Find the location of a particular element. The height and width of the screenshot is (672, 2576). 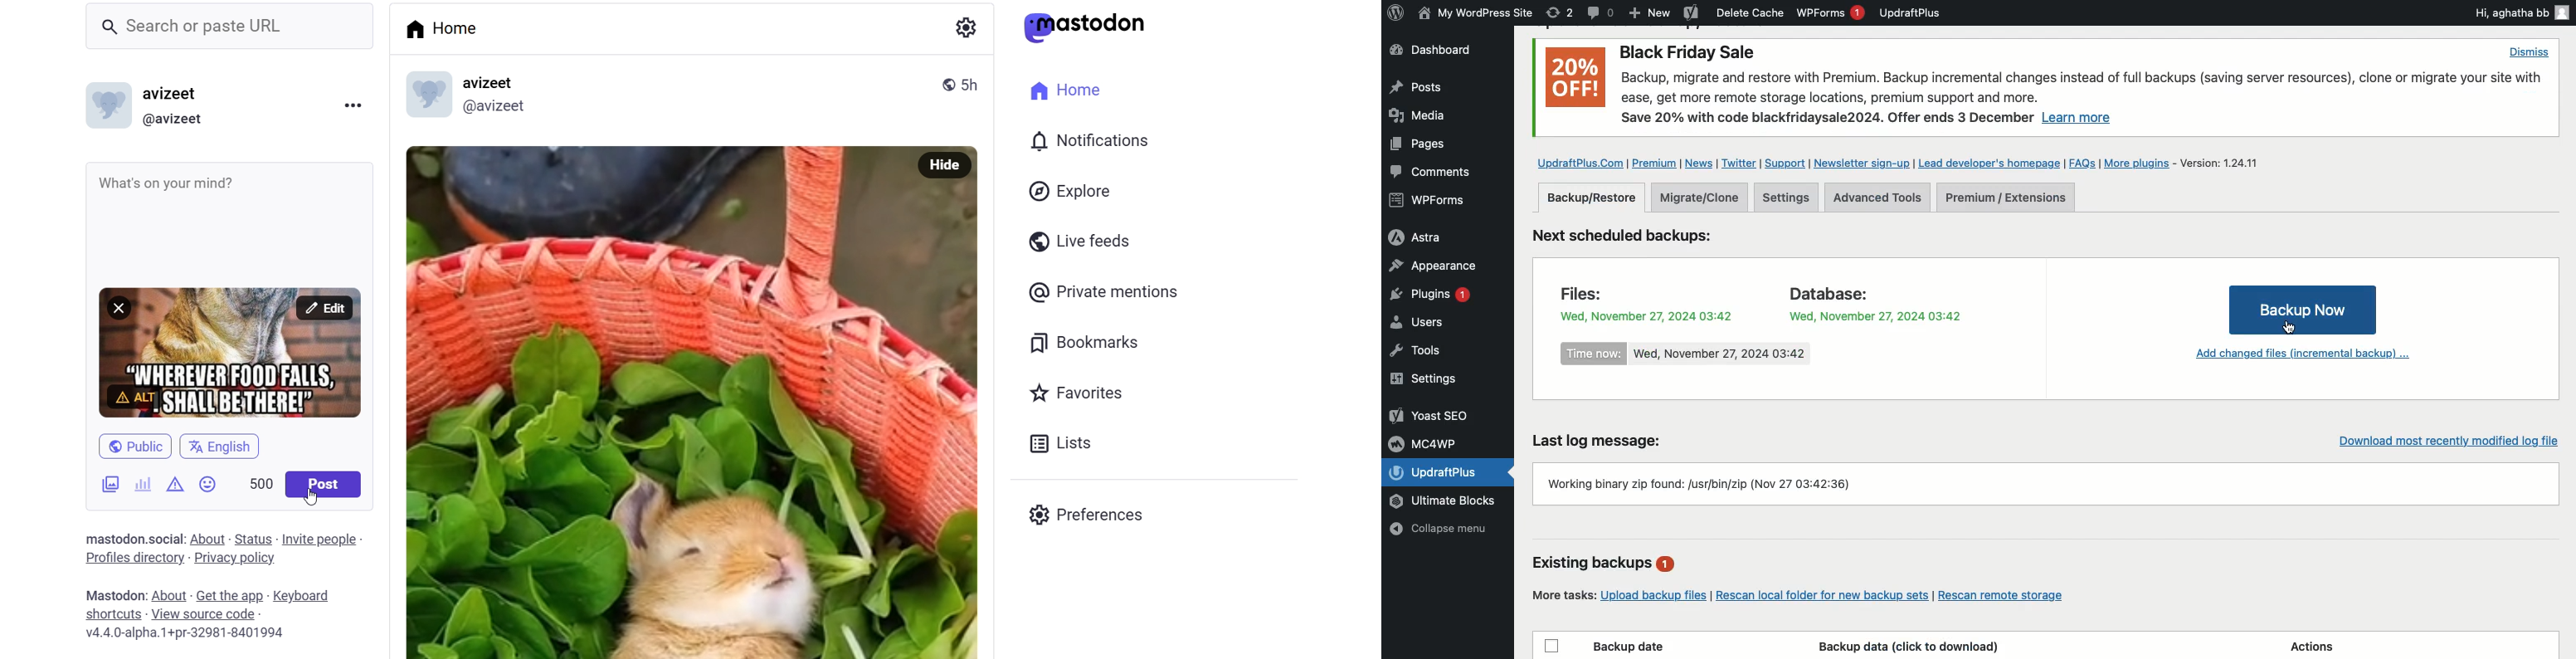

Backup Now is located at coordinates (2302, 309).